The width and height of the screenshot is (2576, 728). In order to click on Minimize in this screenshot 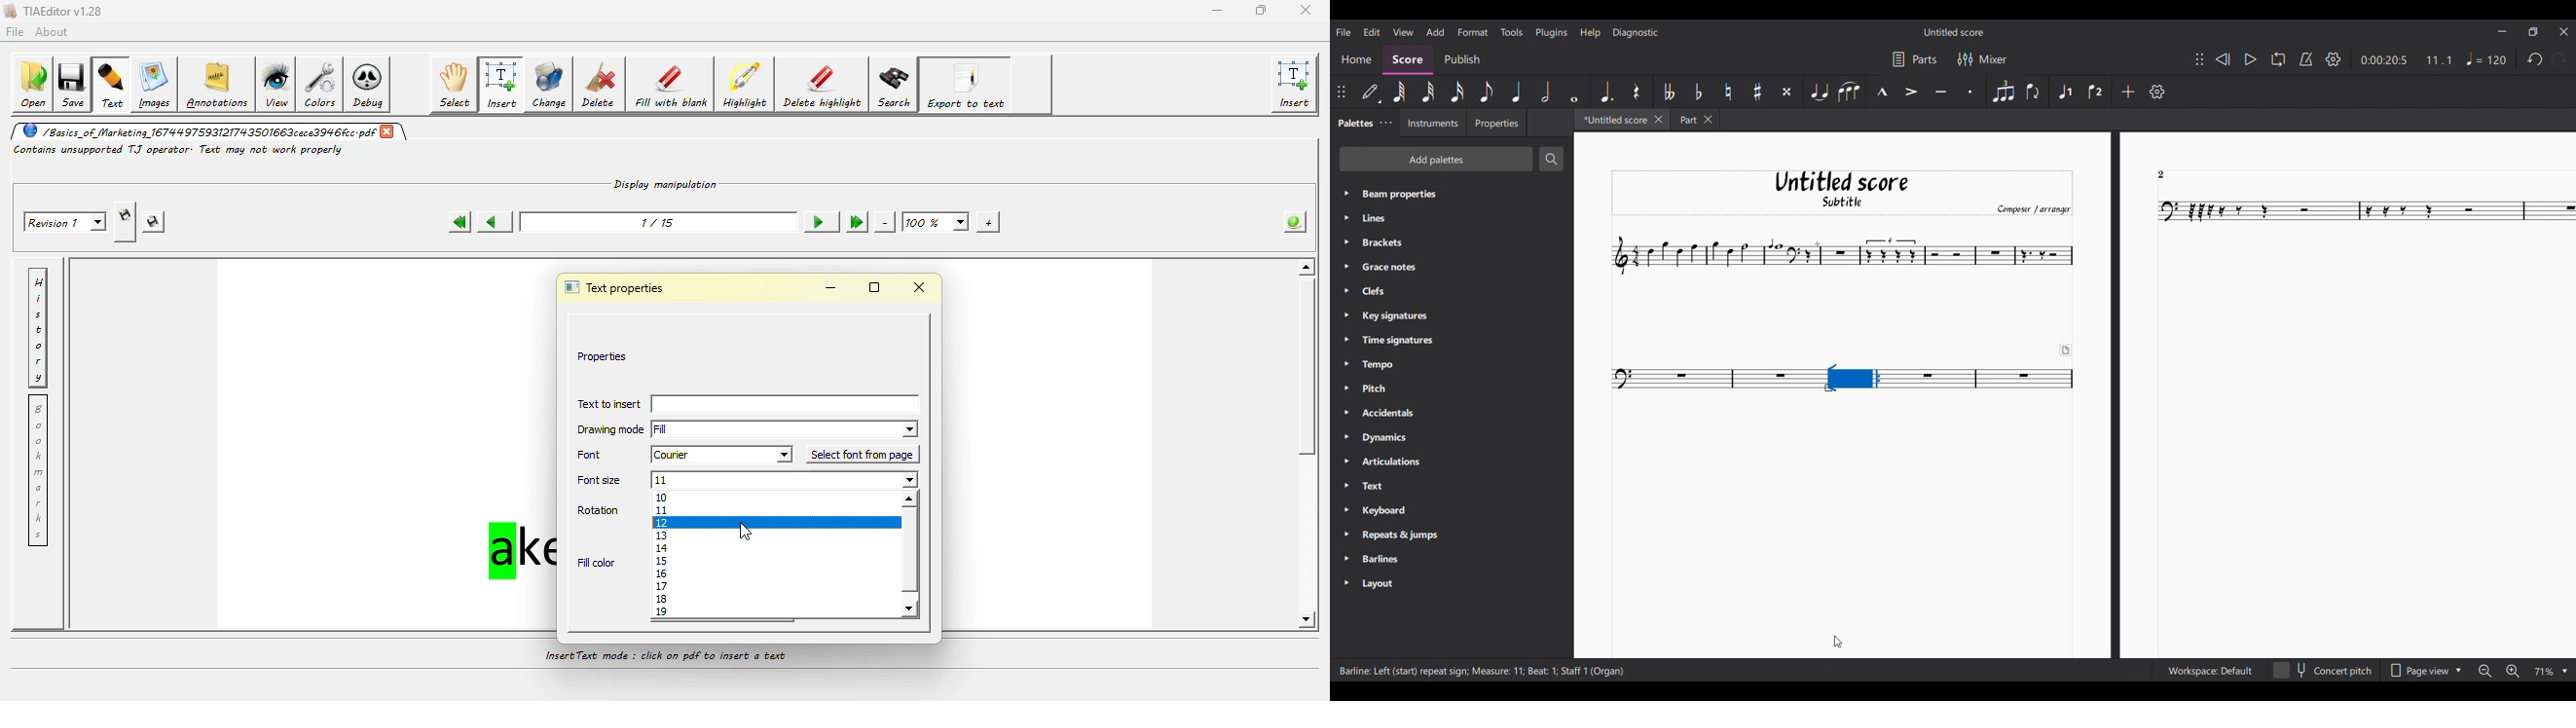, I will do `click(2503, 31)`.